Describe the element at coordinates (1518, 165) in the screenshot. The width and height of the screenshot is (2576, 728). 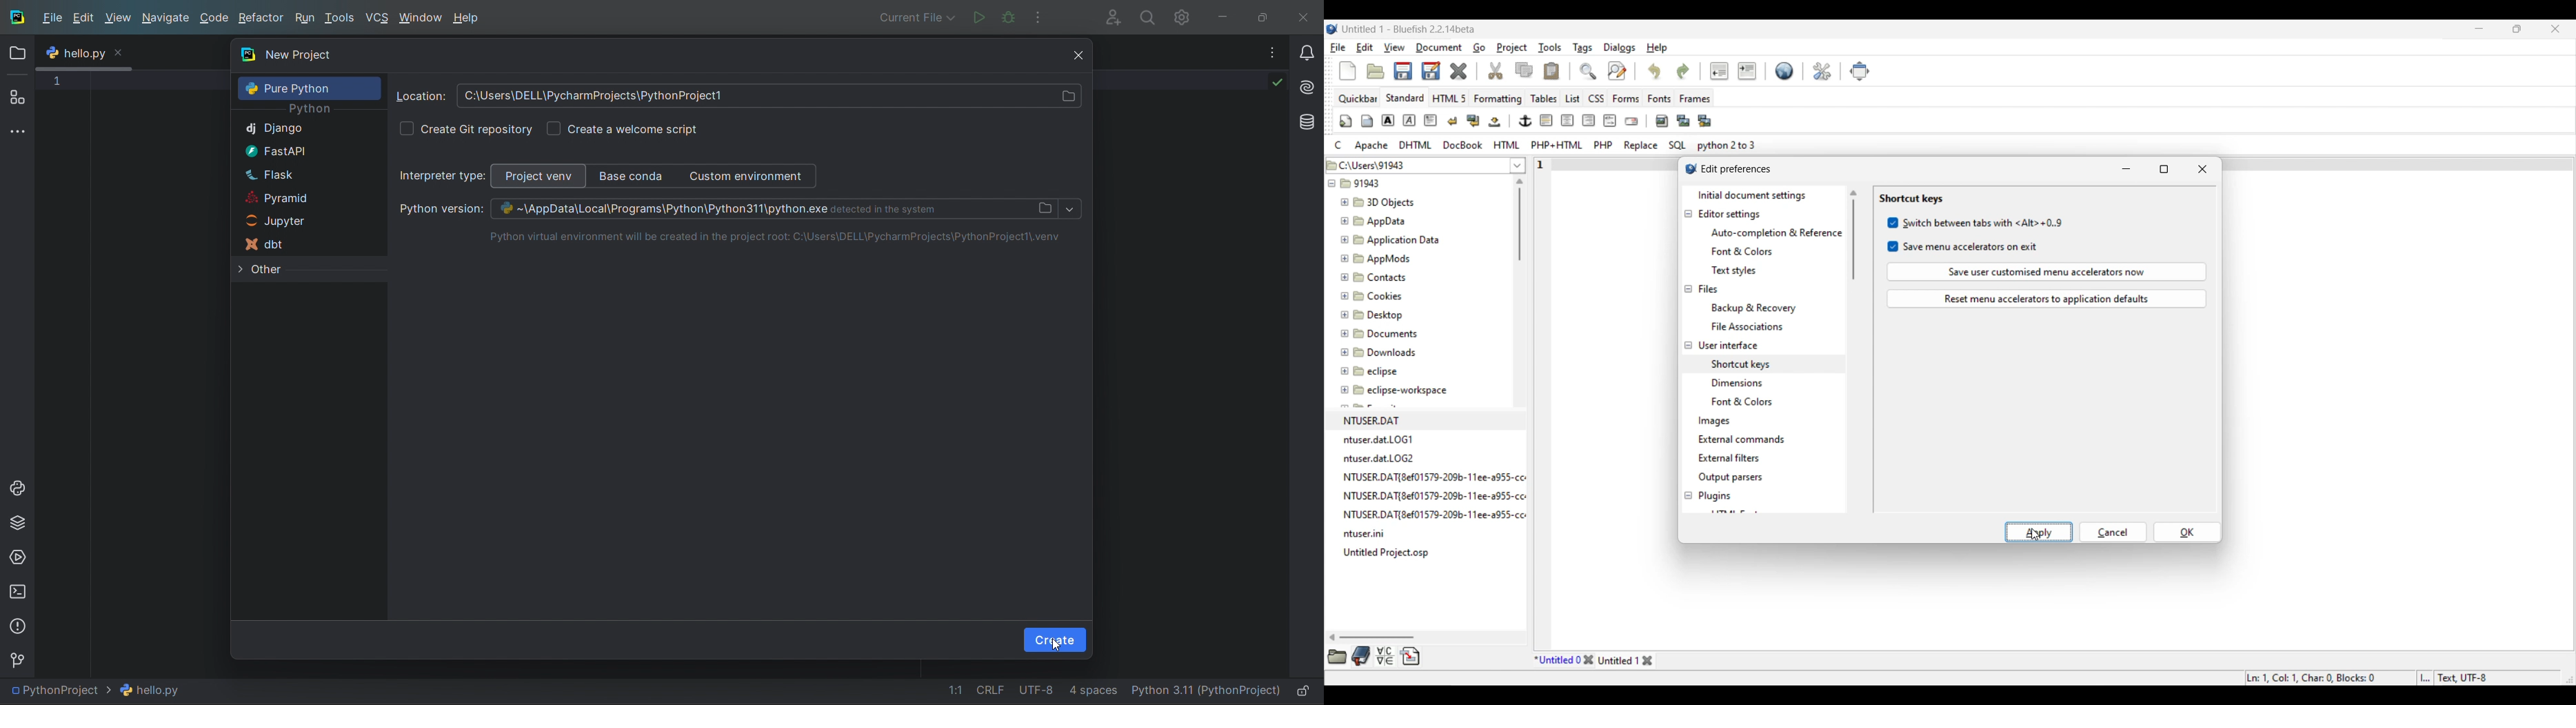
I see `File list` at that location.